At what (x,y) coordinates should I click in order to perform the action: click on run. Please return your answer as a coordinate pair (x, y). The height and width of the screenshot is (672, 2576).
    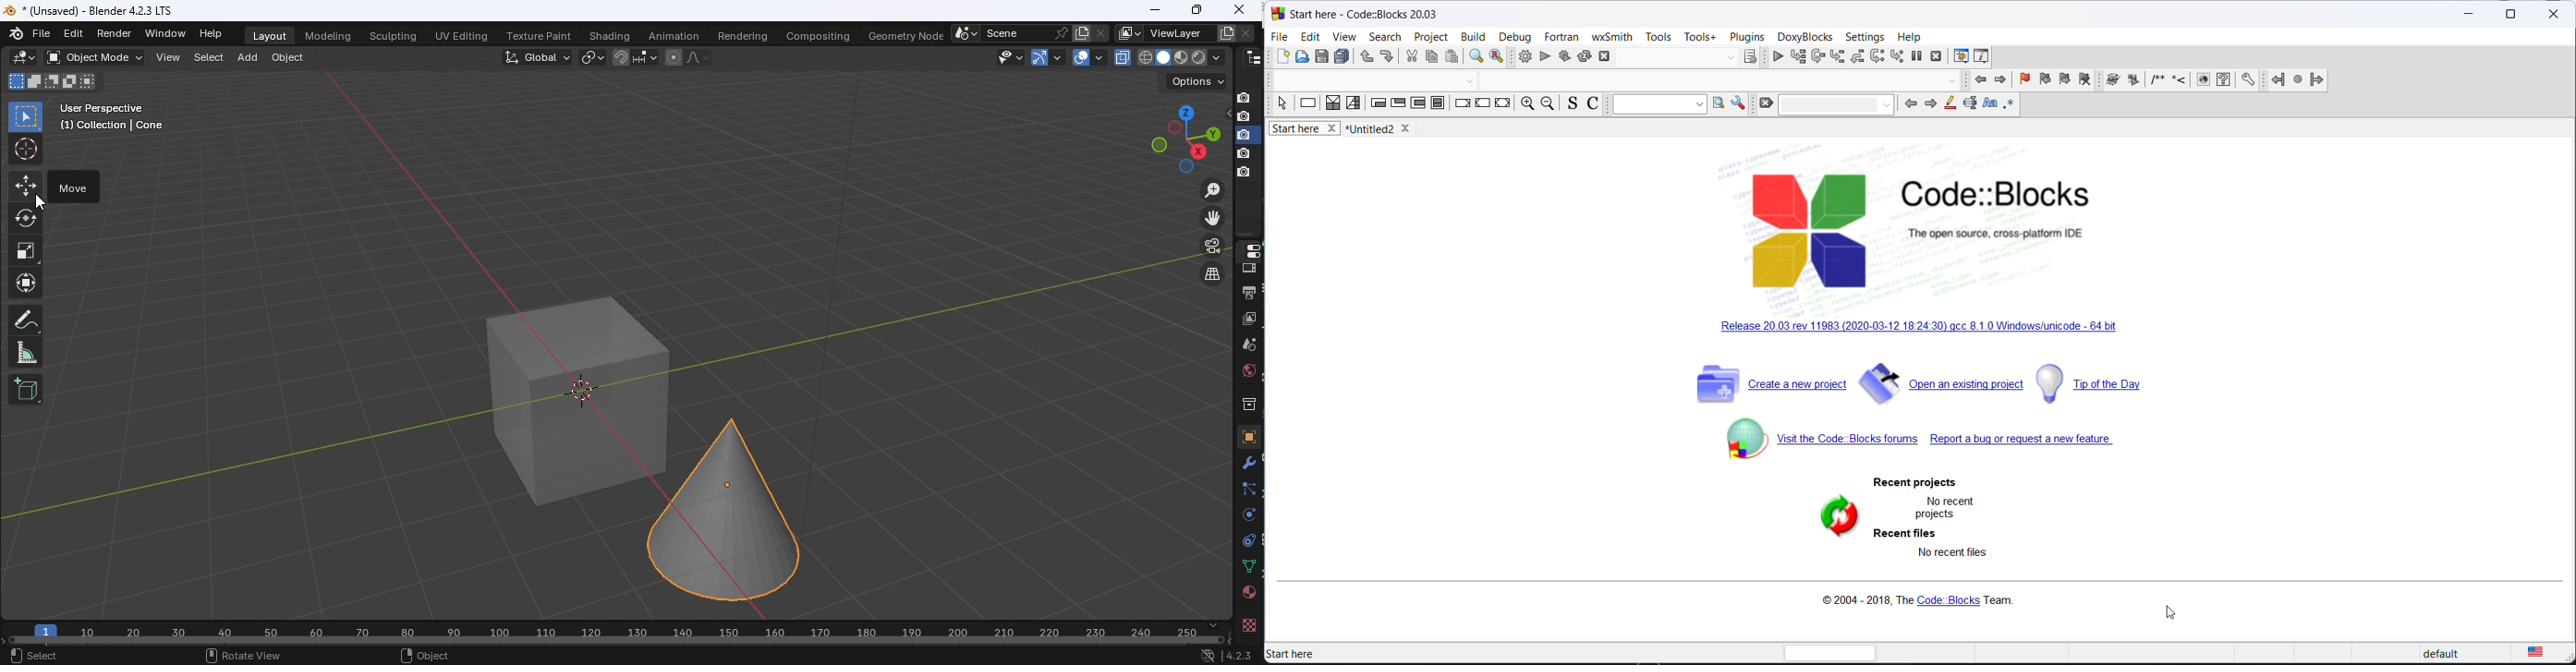
    Looking at the image, I should click on (1545, 57).